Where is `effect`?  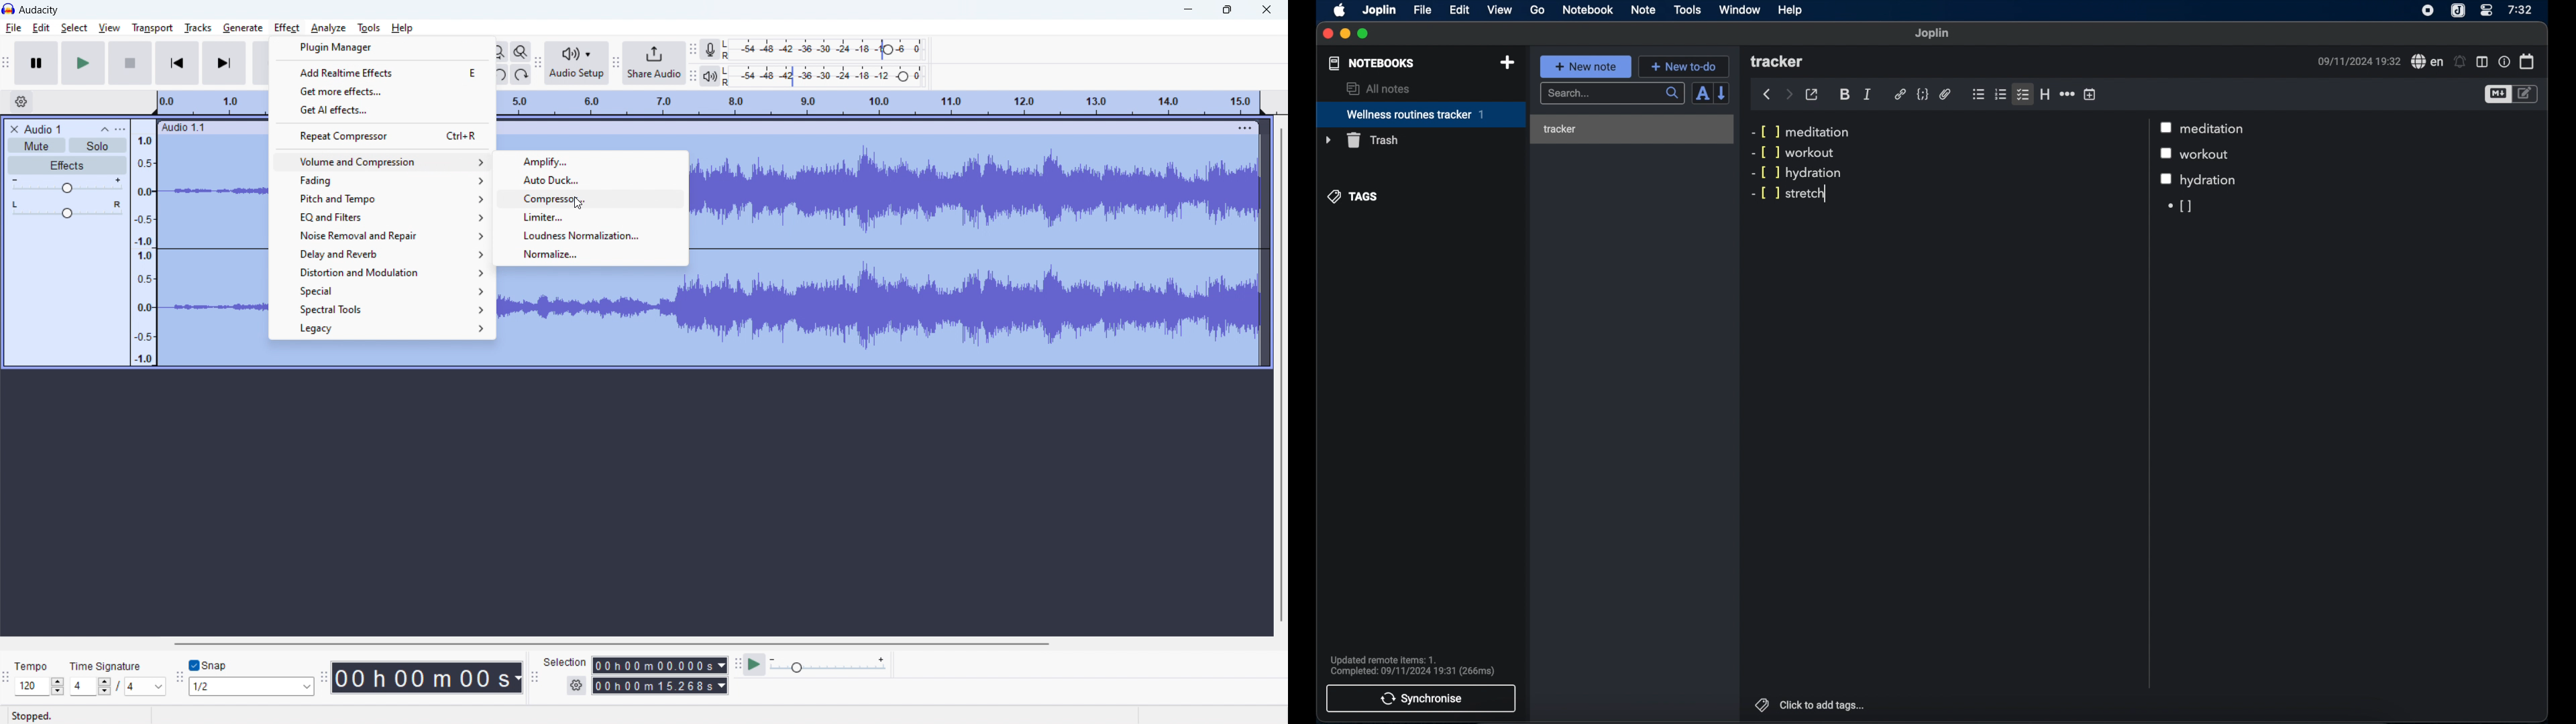 effect is located at coordinates (287, 29).